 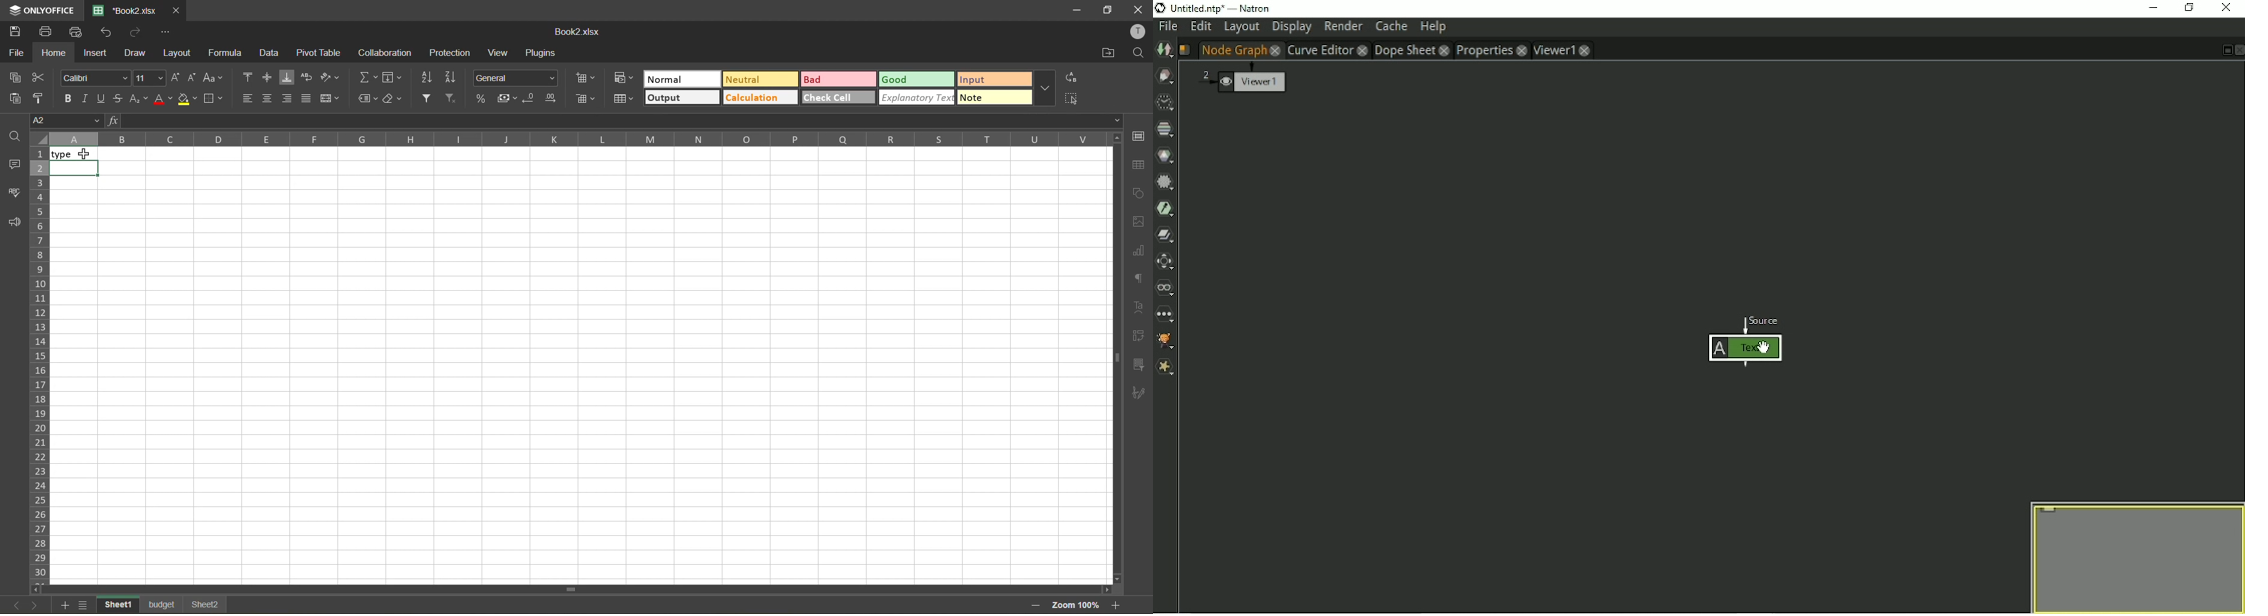 What do you see at coordinates (1048, 88) in the screenshot?
I see `more options` at bounding box center [1048, 88].